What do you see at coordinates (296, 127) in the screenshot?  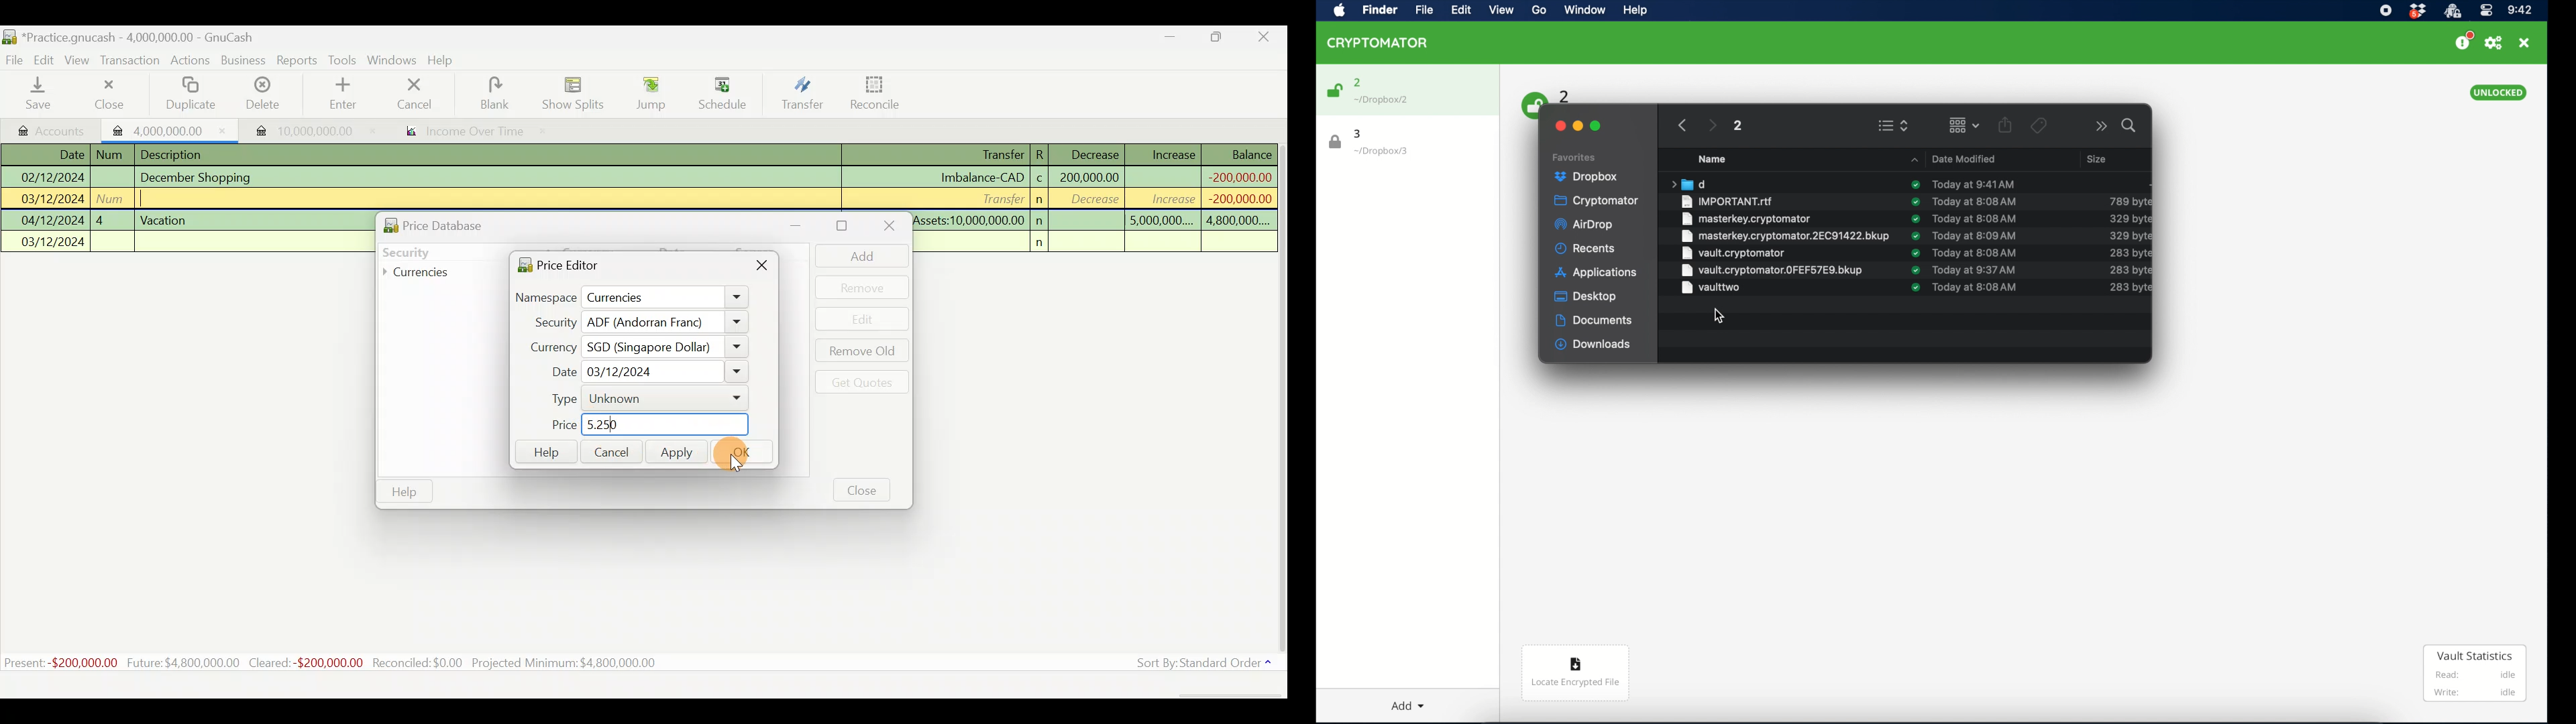 I see `Imported transaction` at bounding box center [296, 127].